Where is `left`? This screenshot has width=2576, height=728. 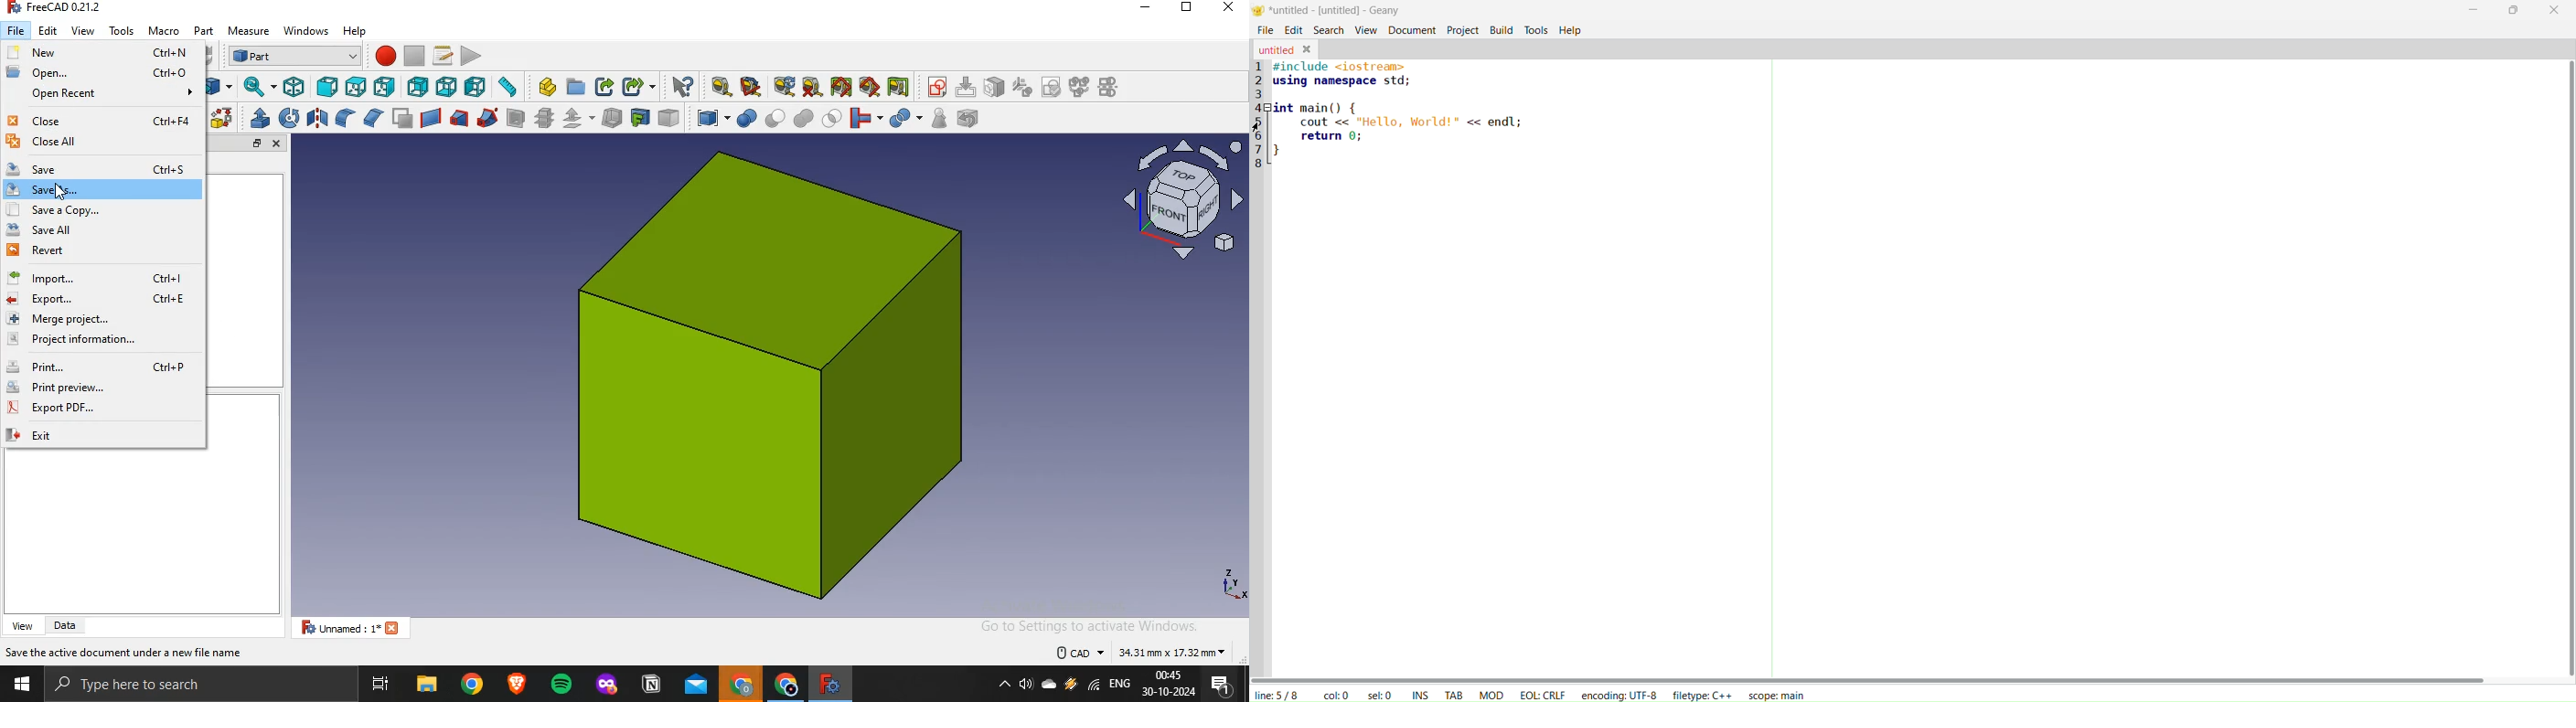
left is located at coordinates (477, 87).